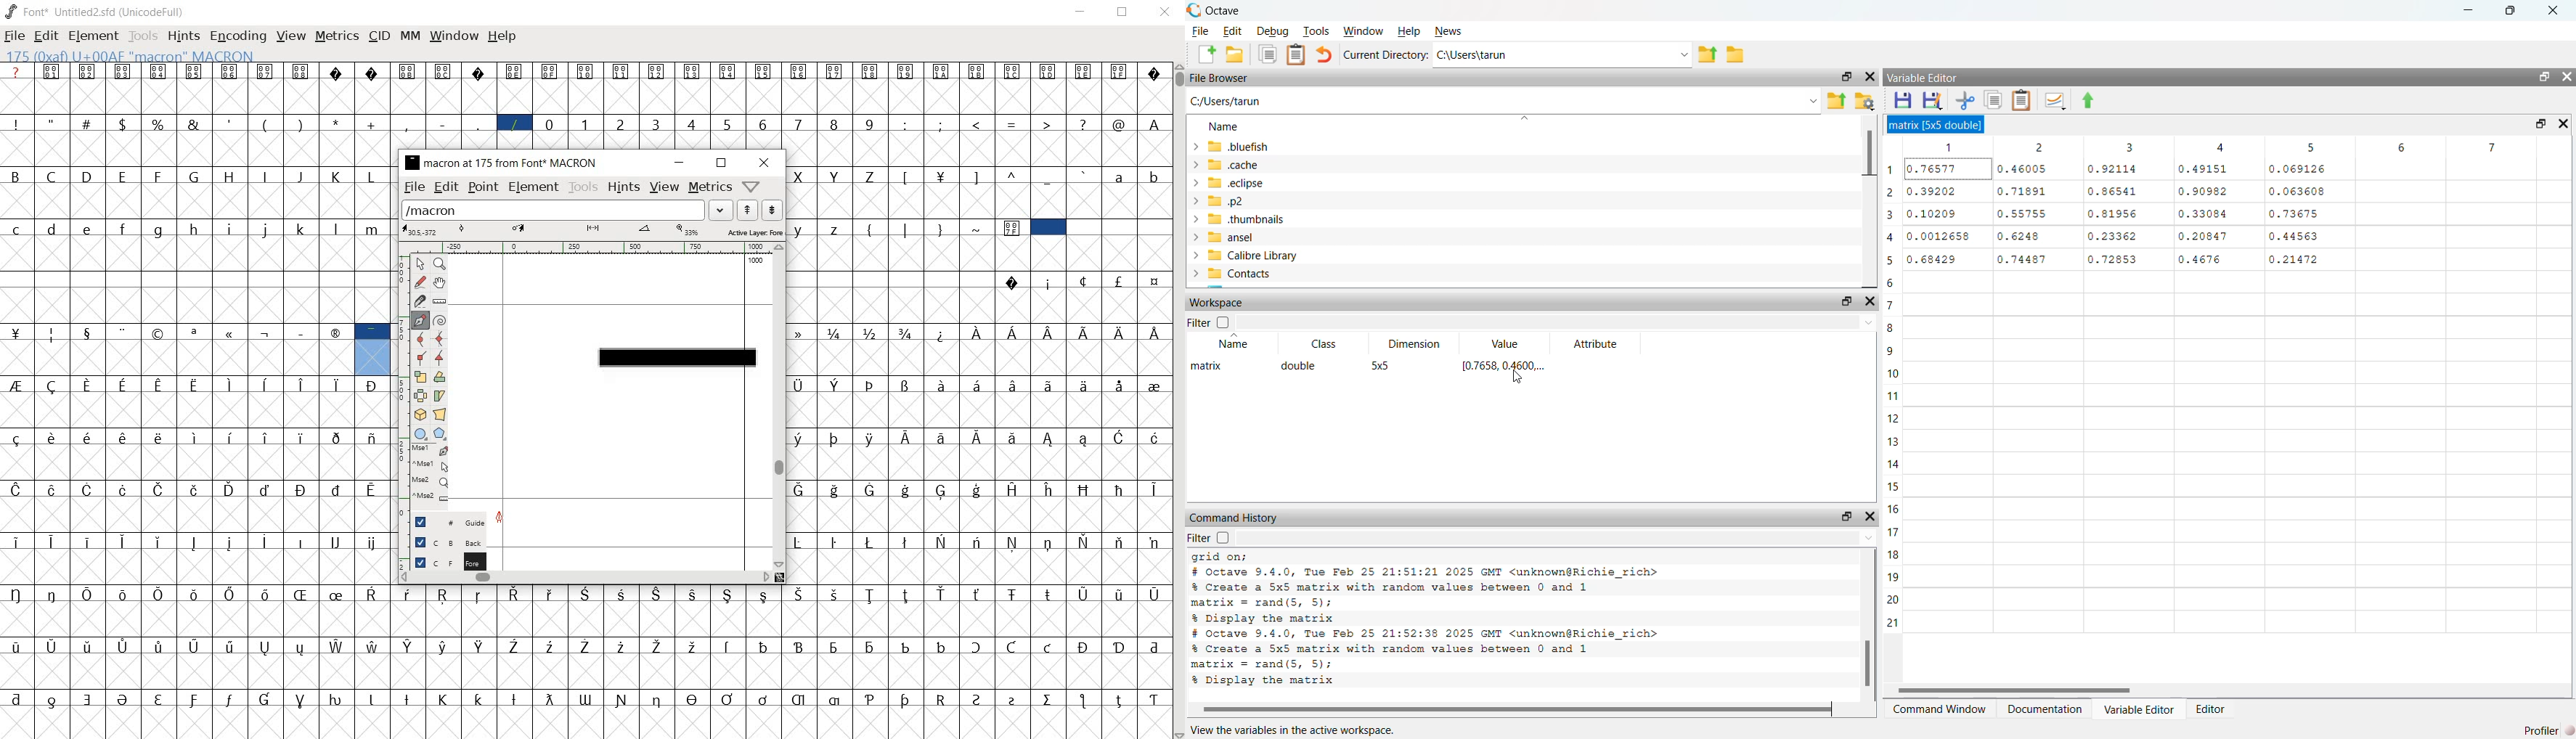 The image size is (2576, 756). What do you see at coordinates (659, 645) in the screenshot?
I see `Symbol` at bounding box center [659, 645].